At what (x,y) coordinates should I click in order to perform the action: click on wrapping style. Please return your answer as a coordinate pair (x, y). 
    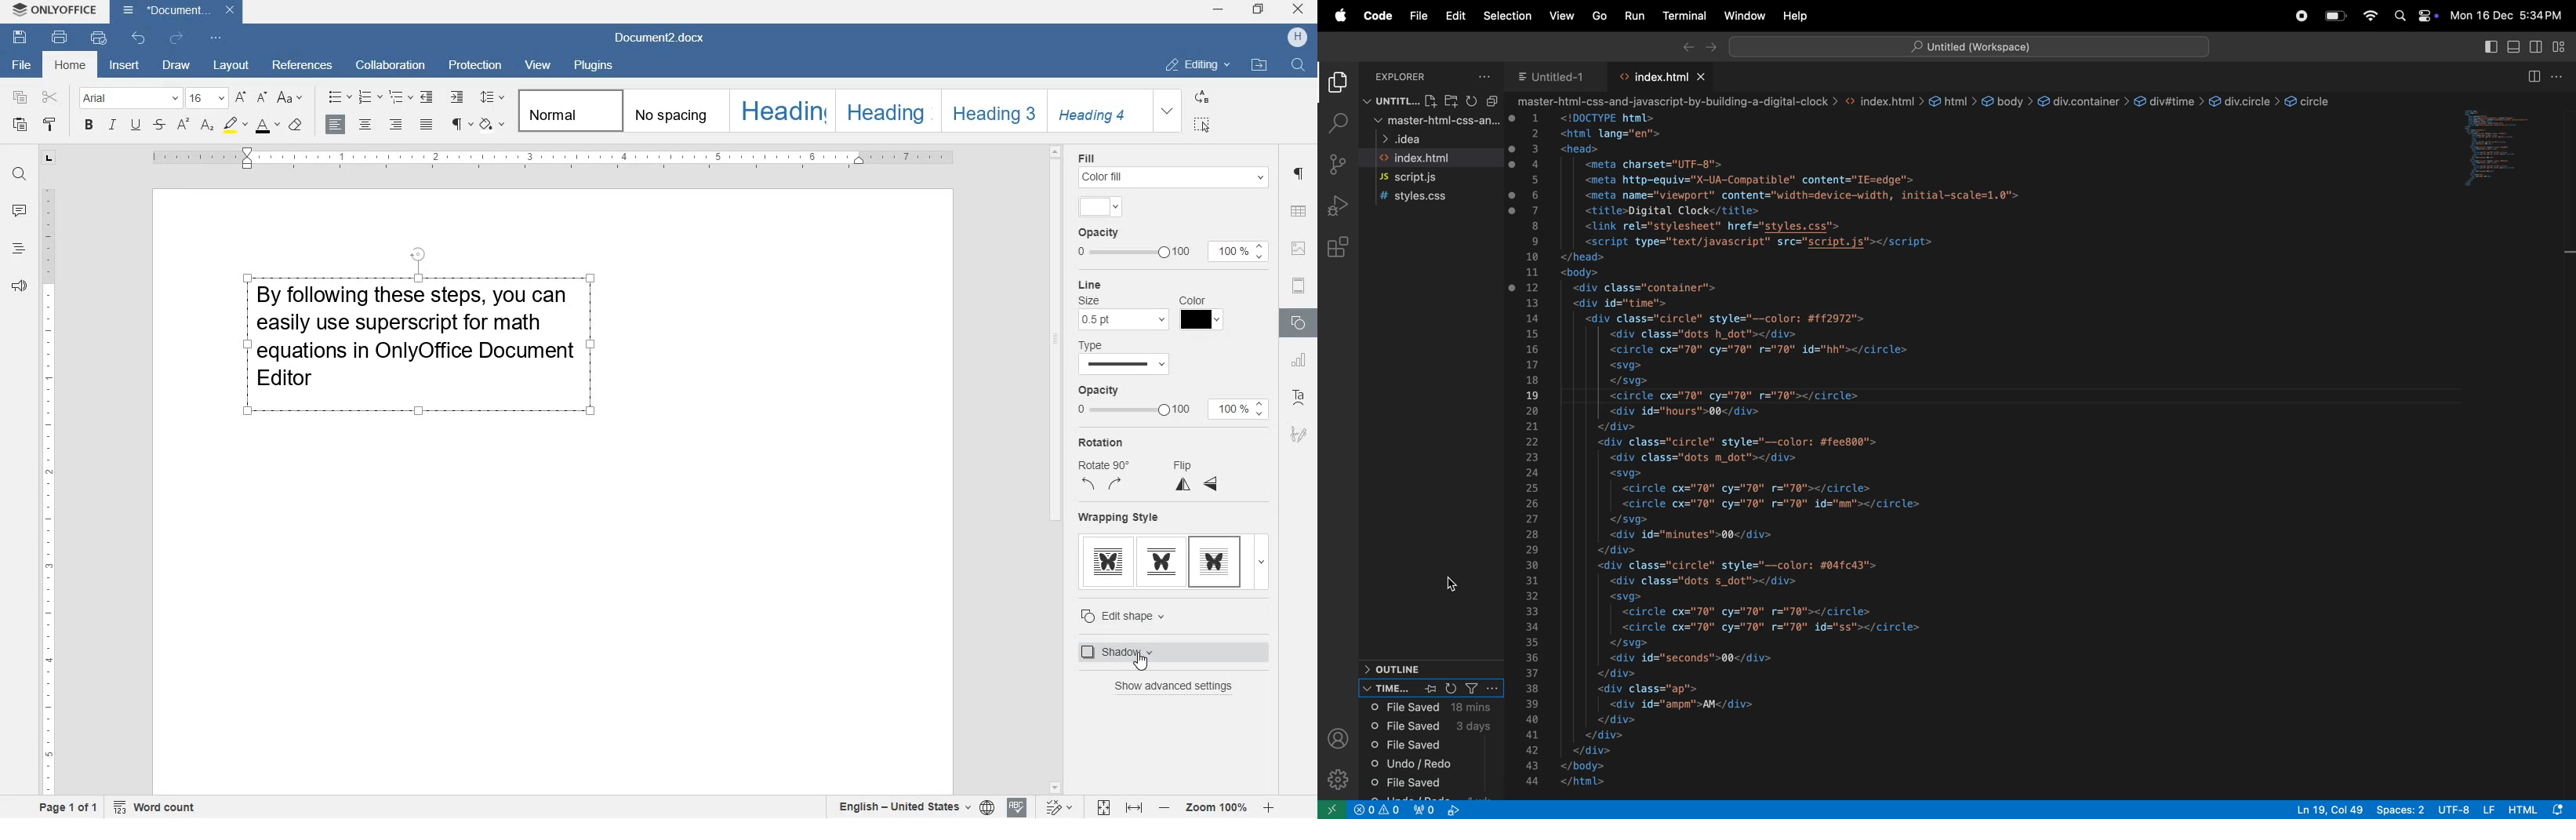
    Looking at the image, I should click on (1120, 518).